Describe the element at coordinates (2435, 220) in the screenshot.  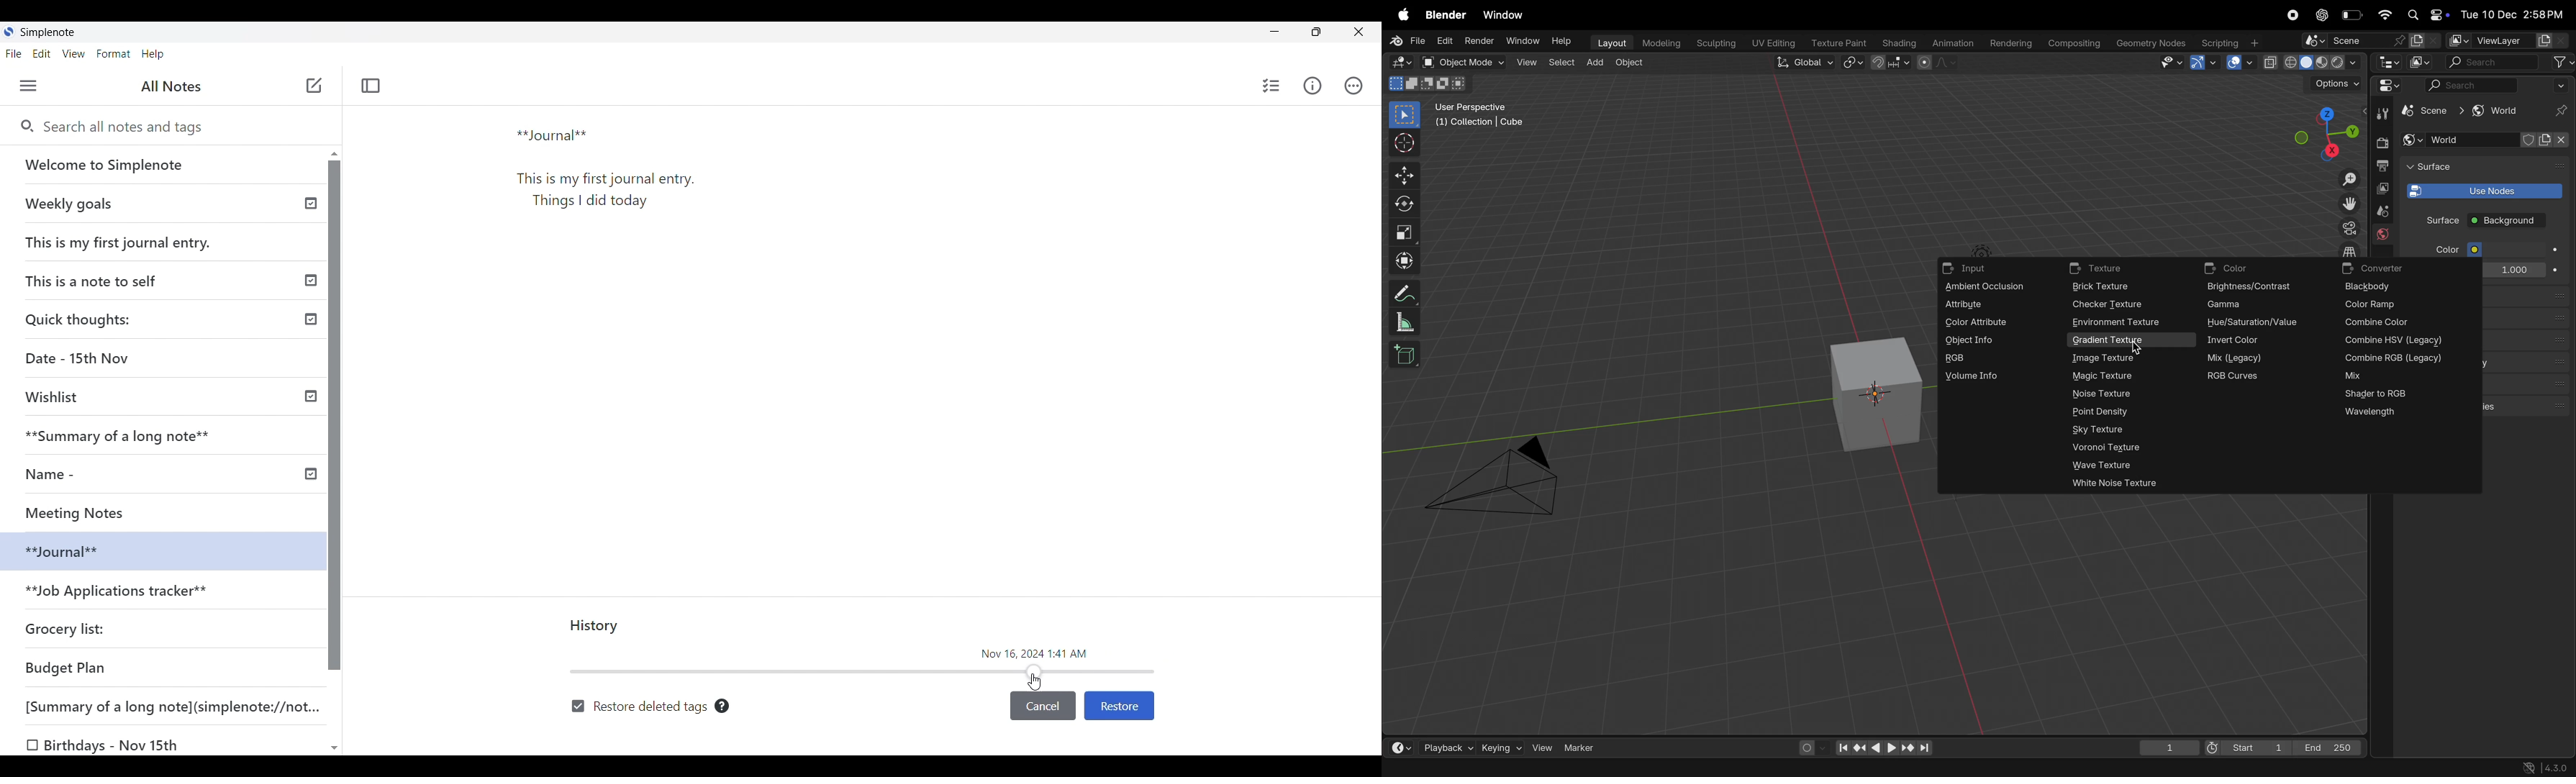
I see `Surface` at that location.